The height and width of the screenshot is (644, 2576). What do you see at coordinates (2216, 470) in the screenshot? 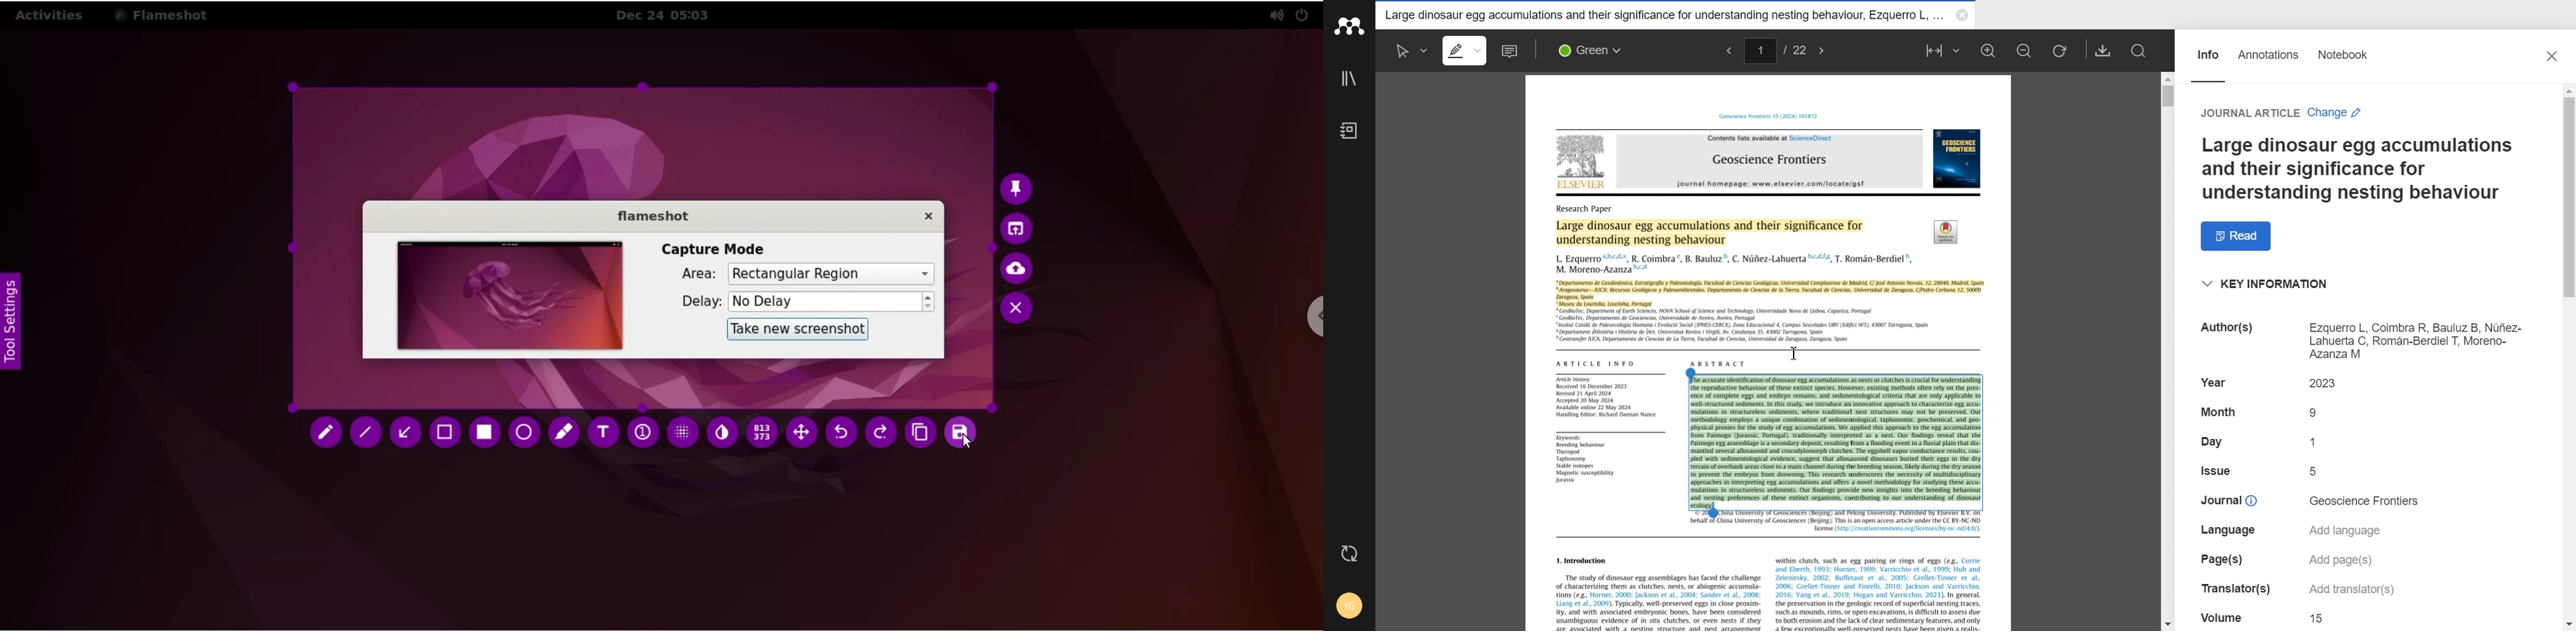
I see `text` at bounding box center [2216, 470].